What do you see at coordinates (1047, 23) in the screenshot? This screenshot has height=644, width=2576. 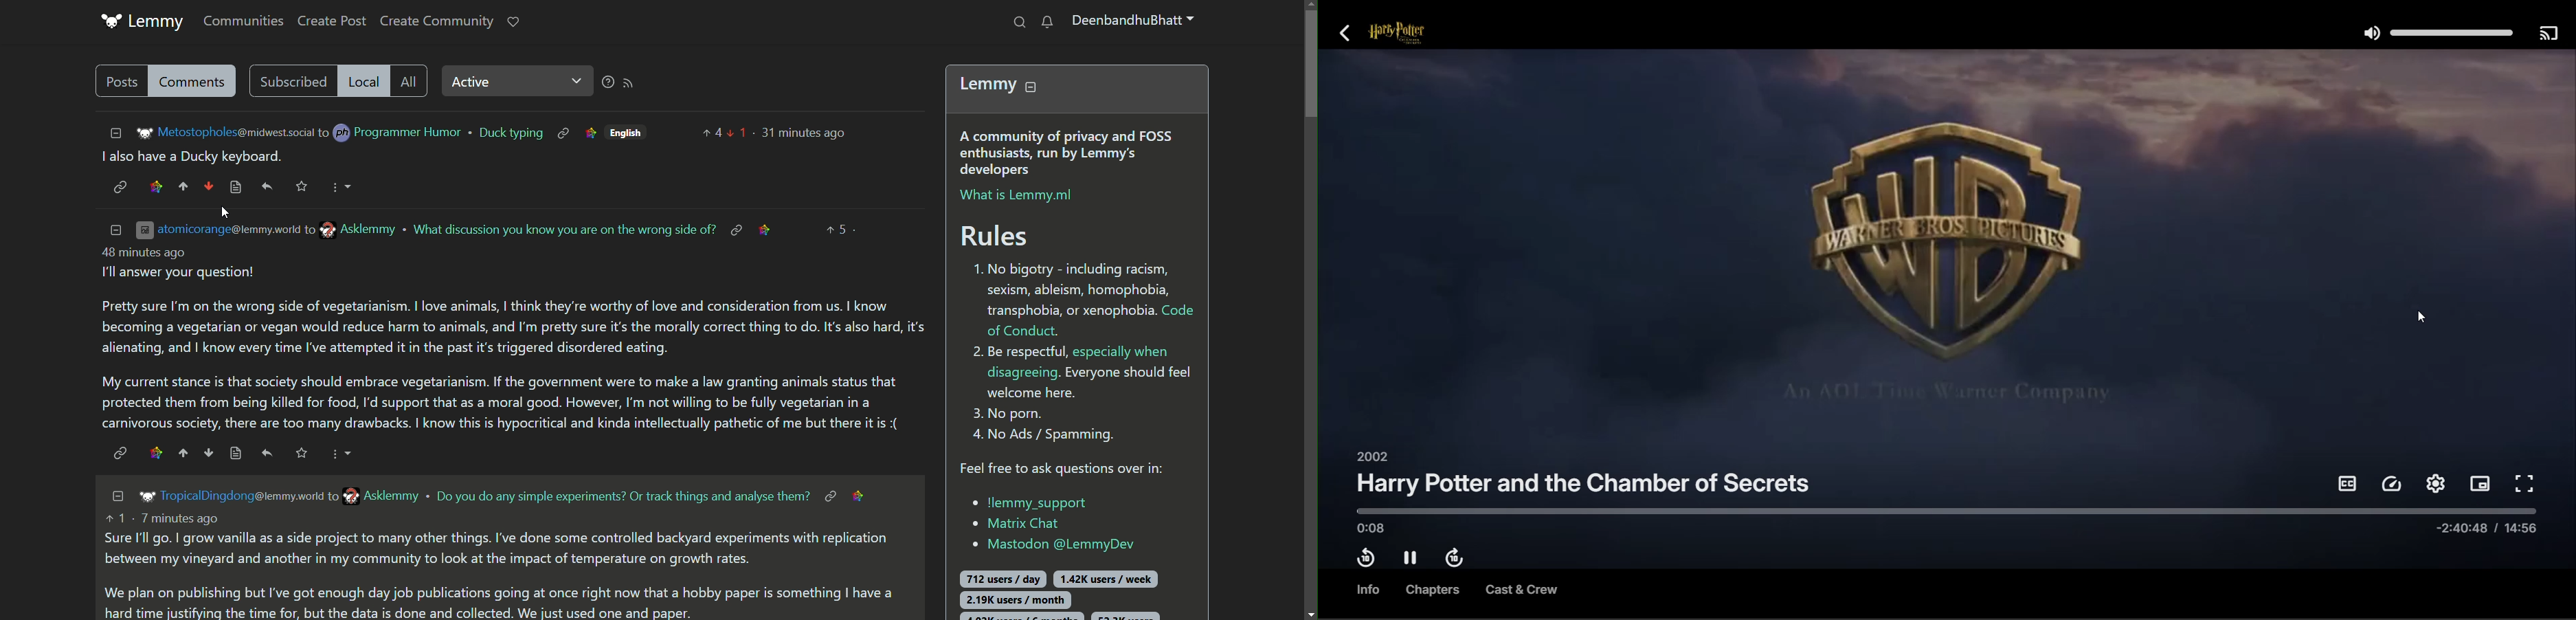 I see `notification` at bounding box center [1047, 23].